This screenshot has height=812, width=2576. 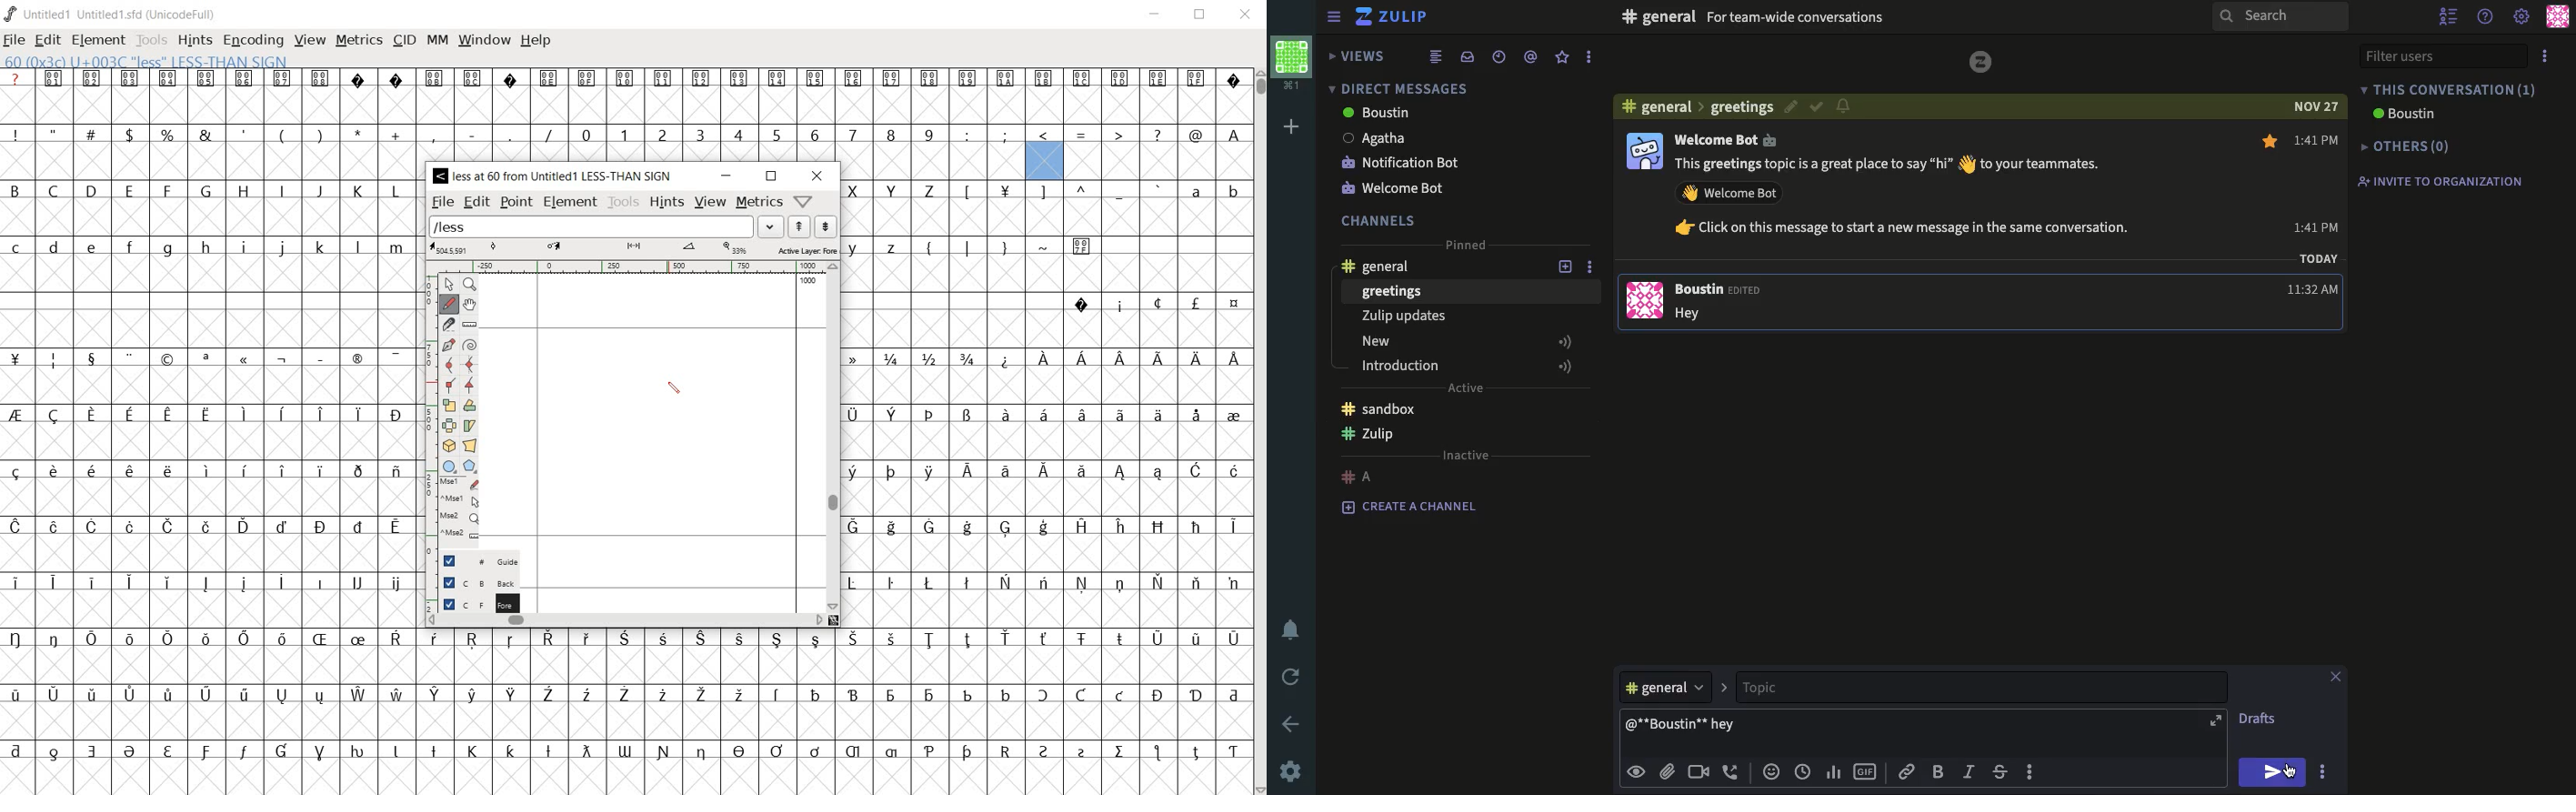 I want to click on selected cell, so click(x=1044, y=163).